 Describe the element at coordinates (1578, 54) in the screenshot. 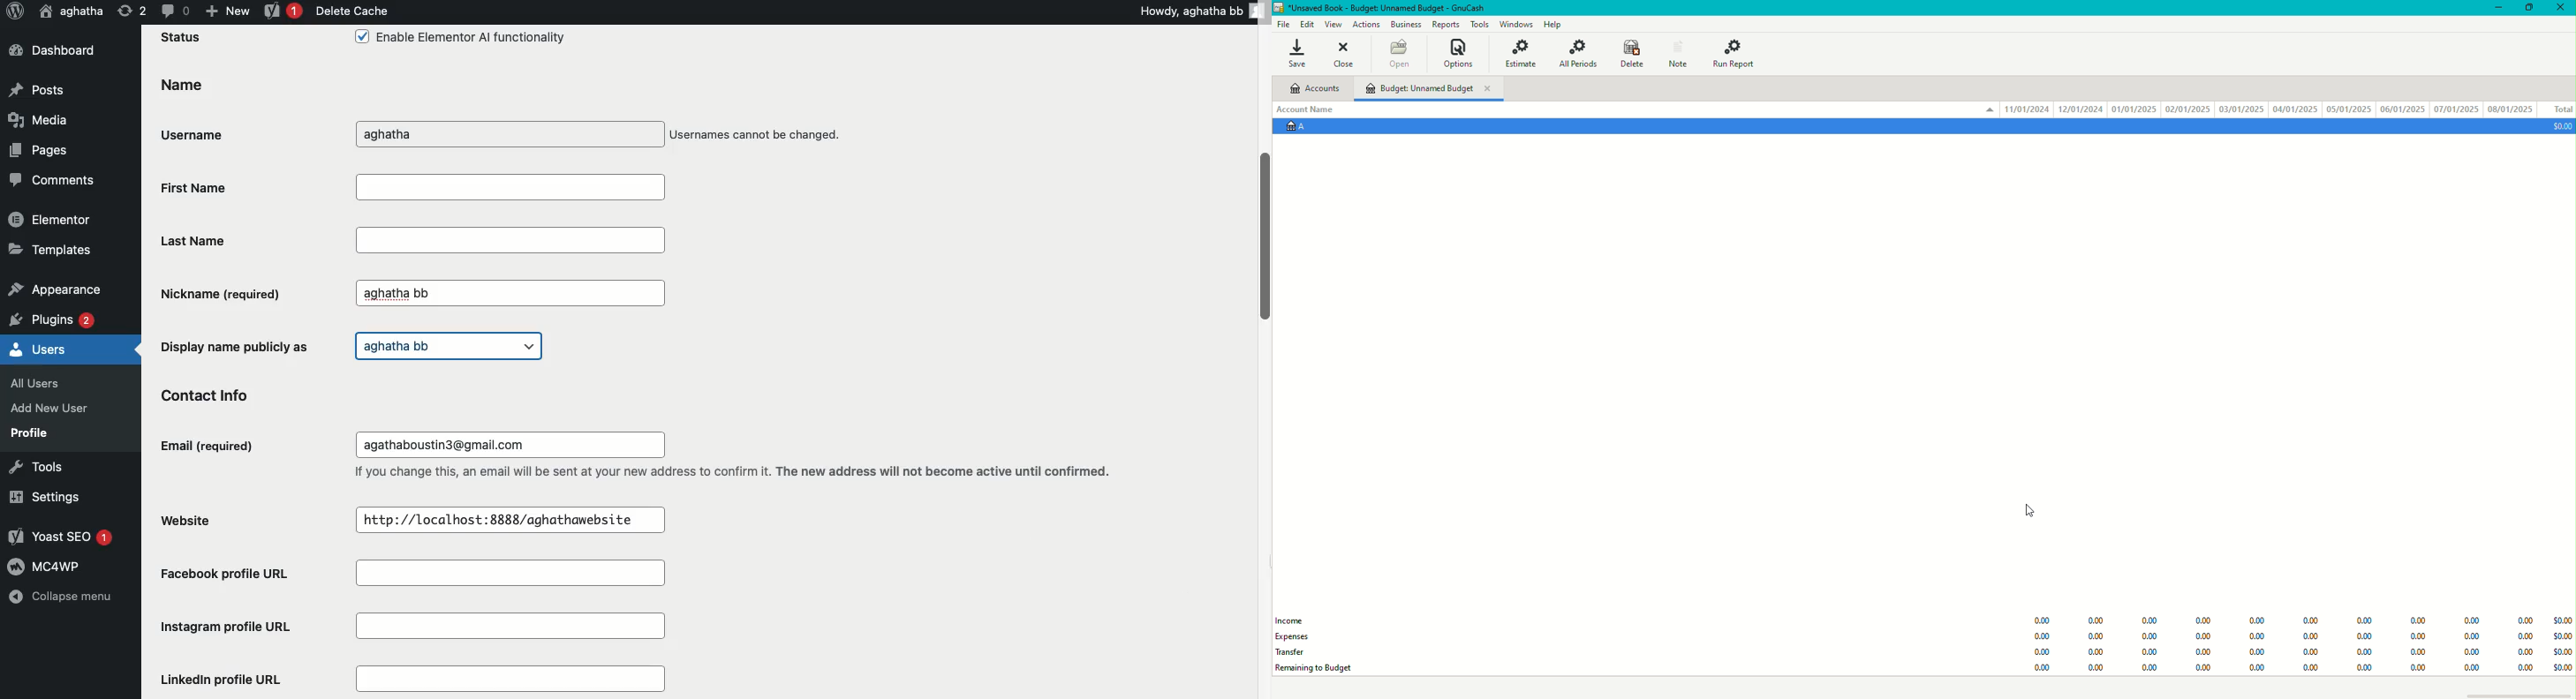

I see `All Periods` at that location.